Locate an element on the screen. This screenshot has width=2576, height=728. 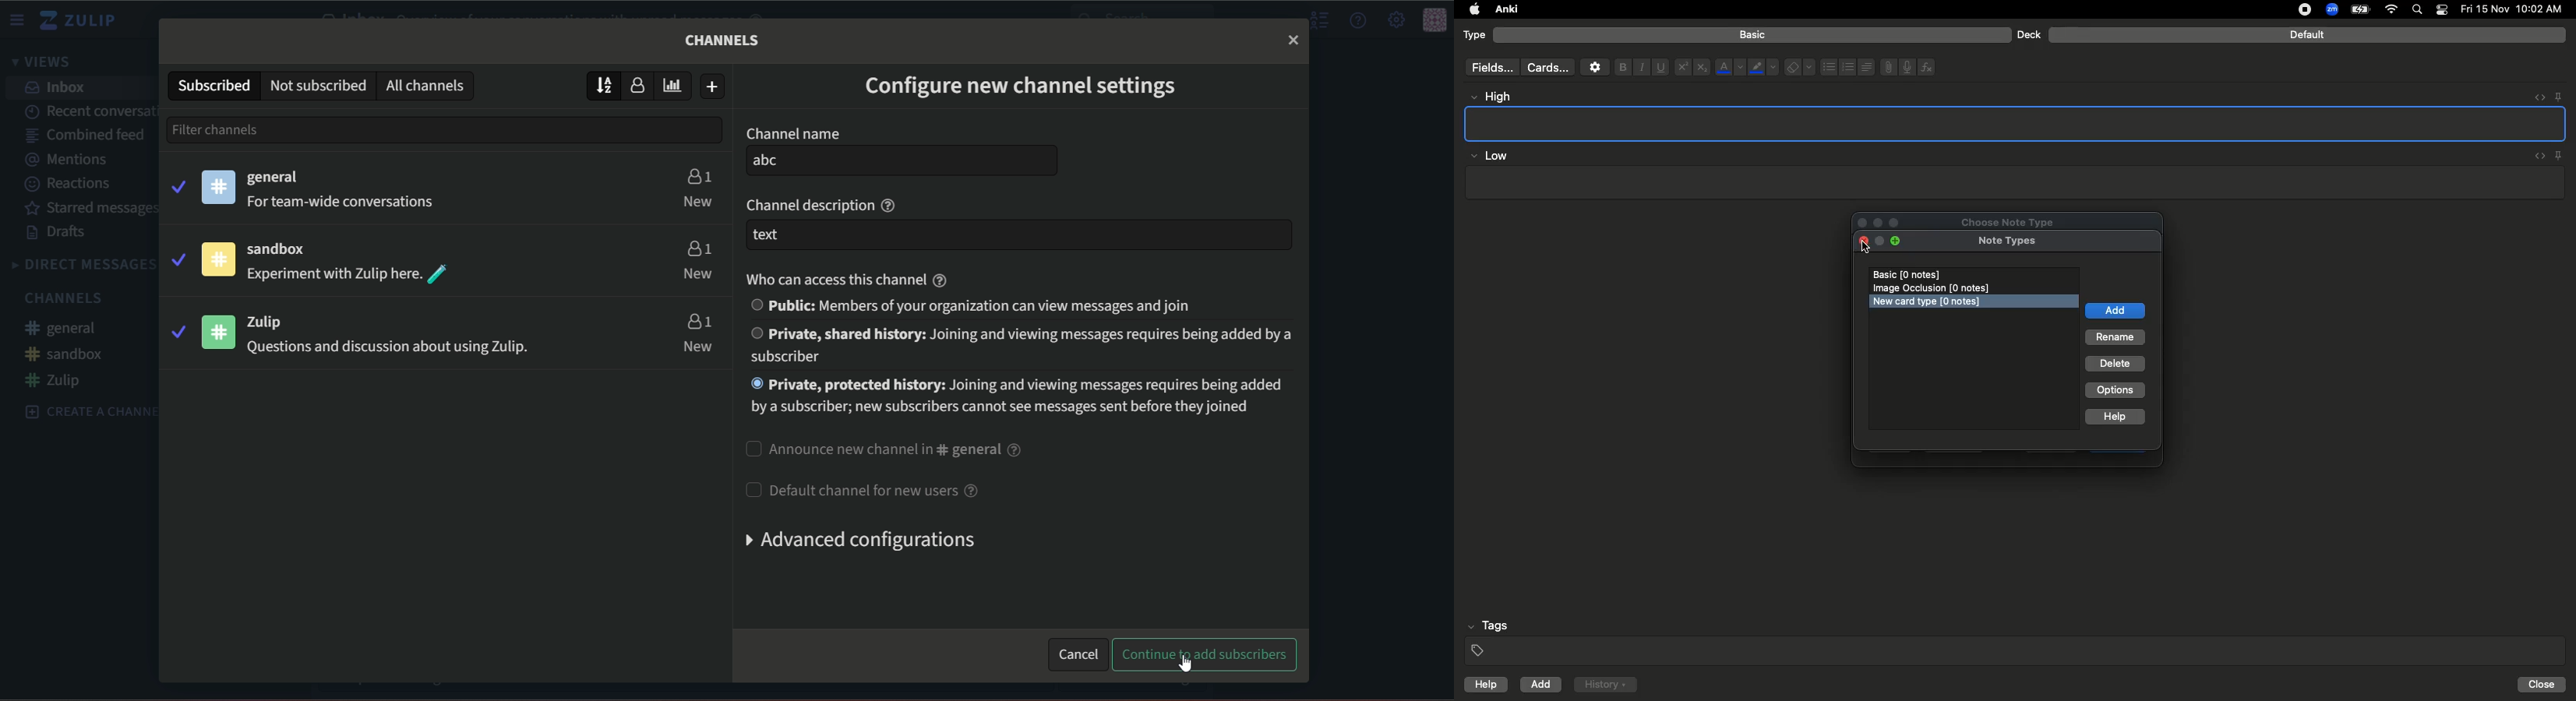
Close is located at coordinates (2544, 685).